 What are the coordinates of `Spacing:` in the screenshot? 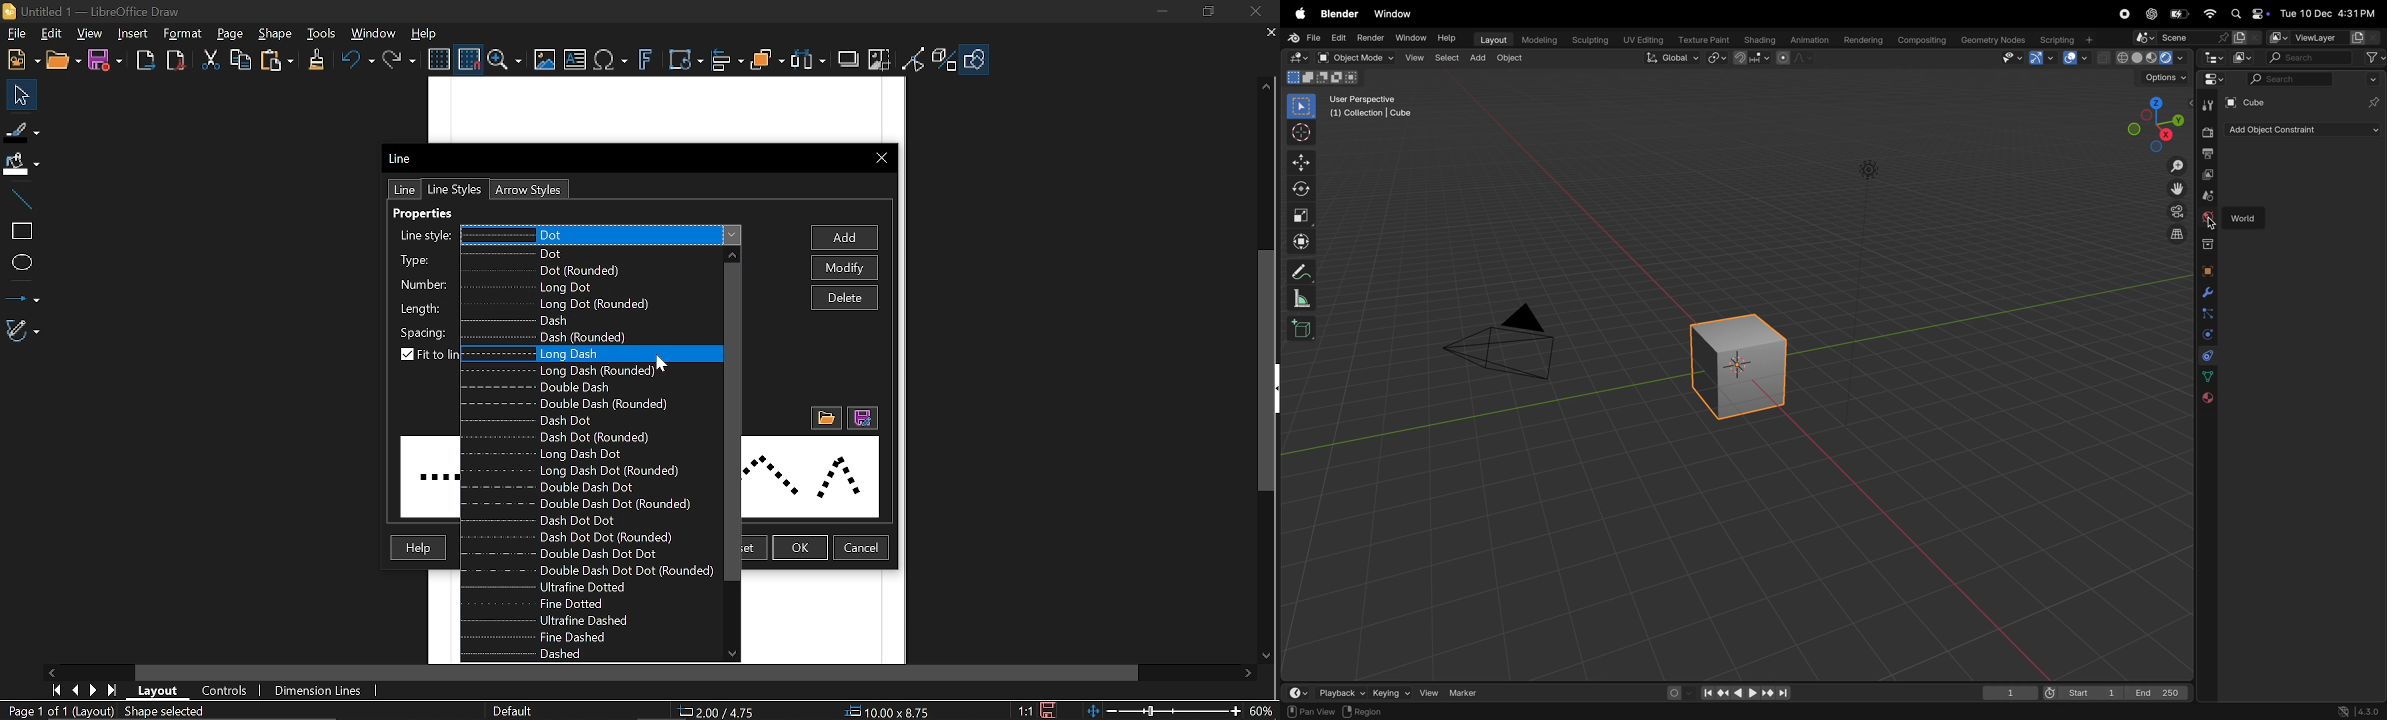 It's located at (424, 330).